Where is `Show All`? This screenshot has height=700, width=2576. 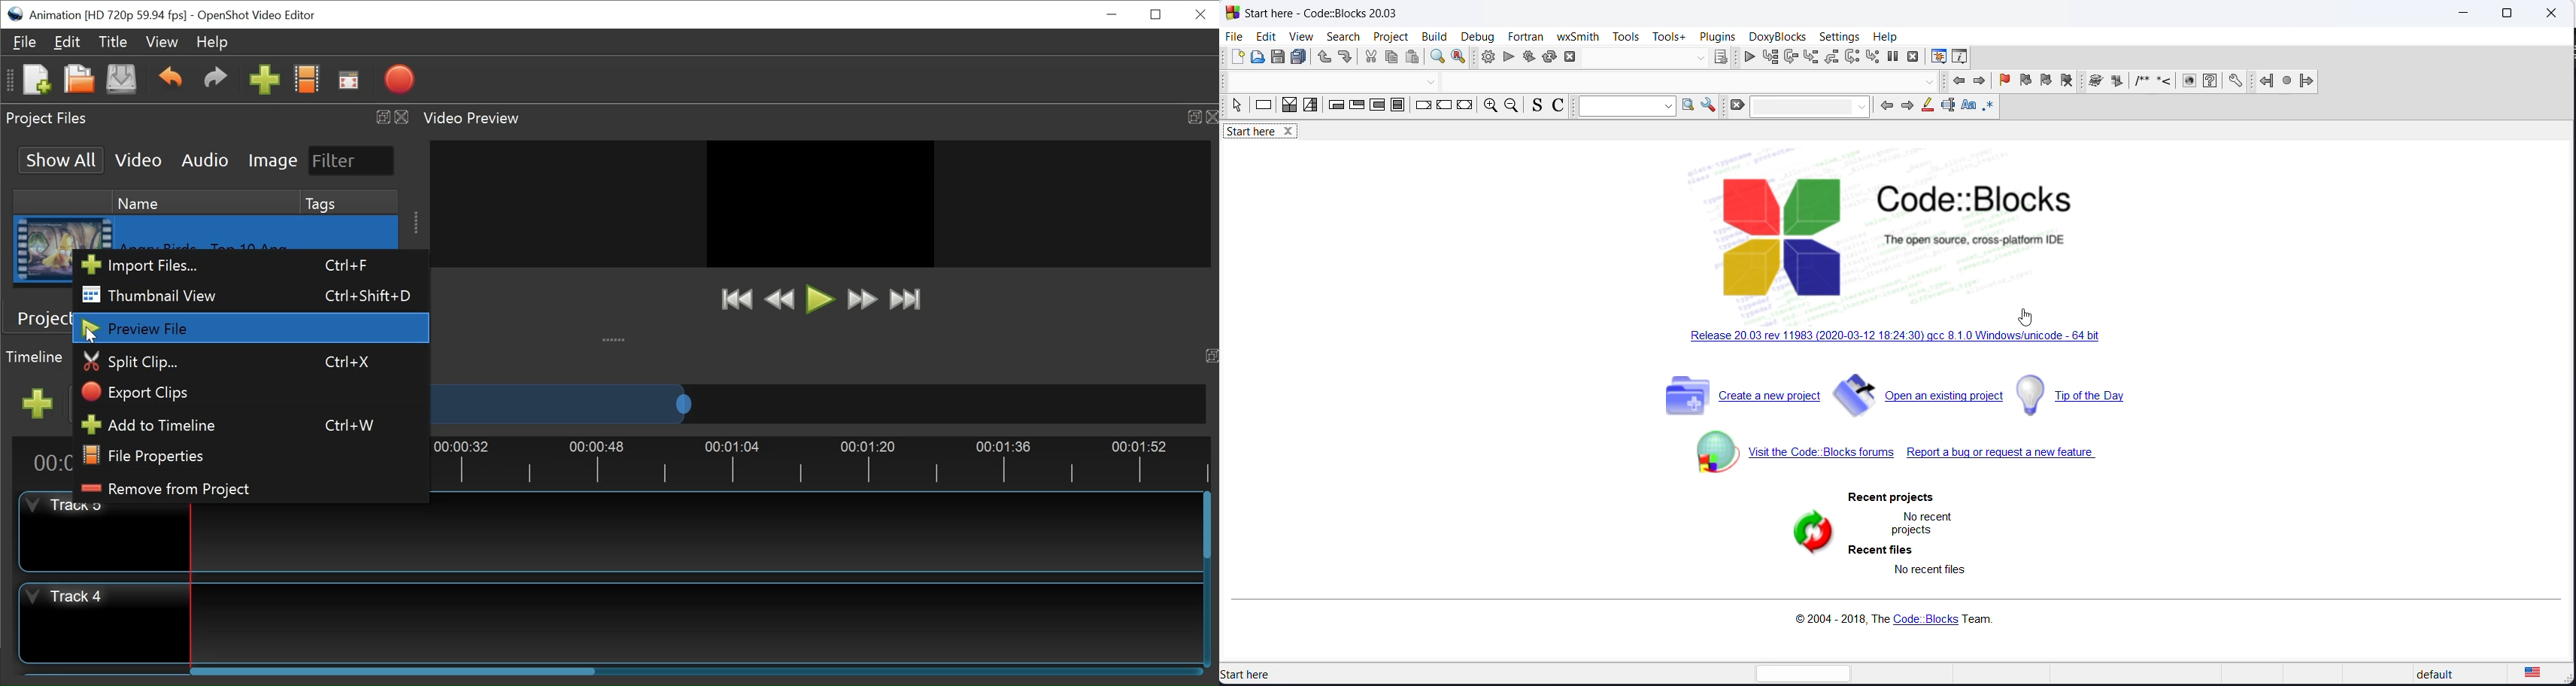 Show All is located at coordinates (62, 159).